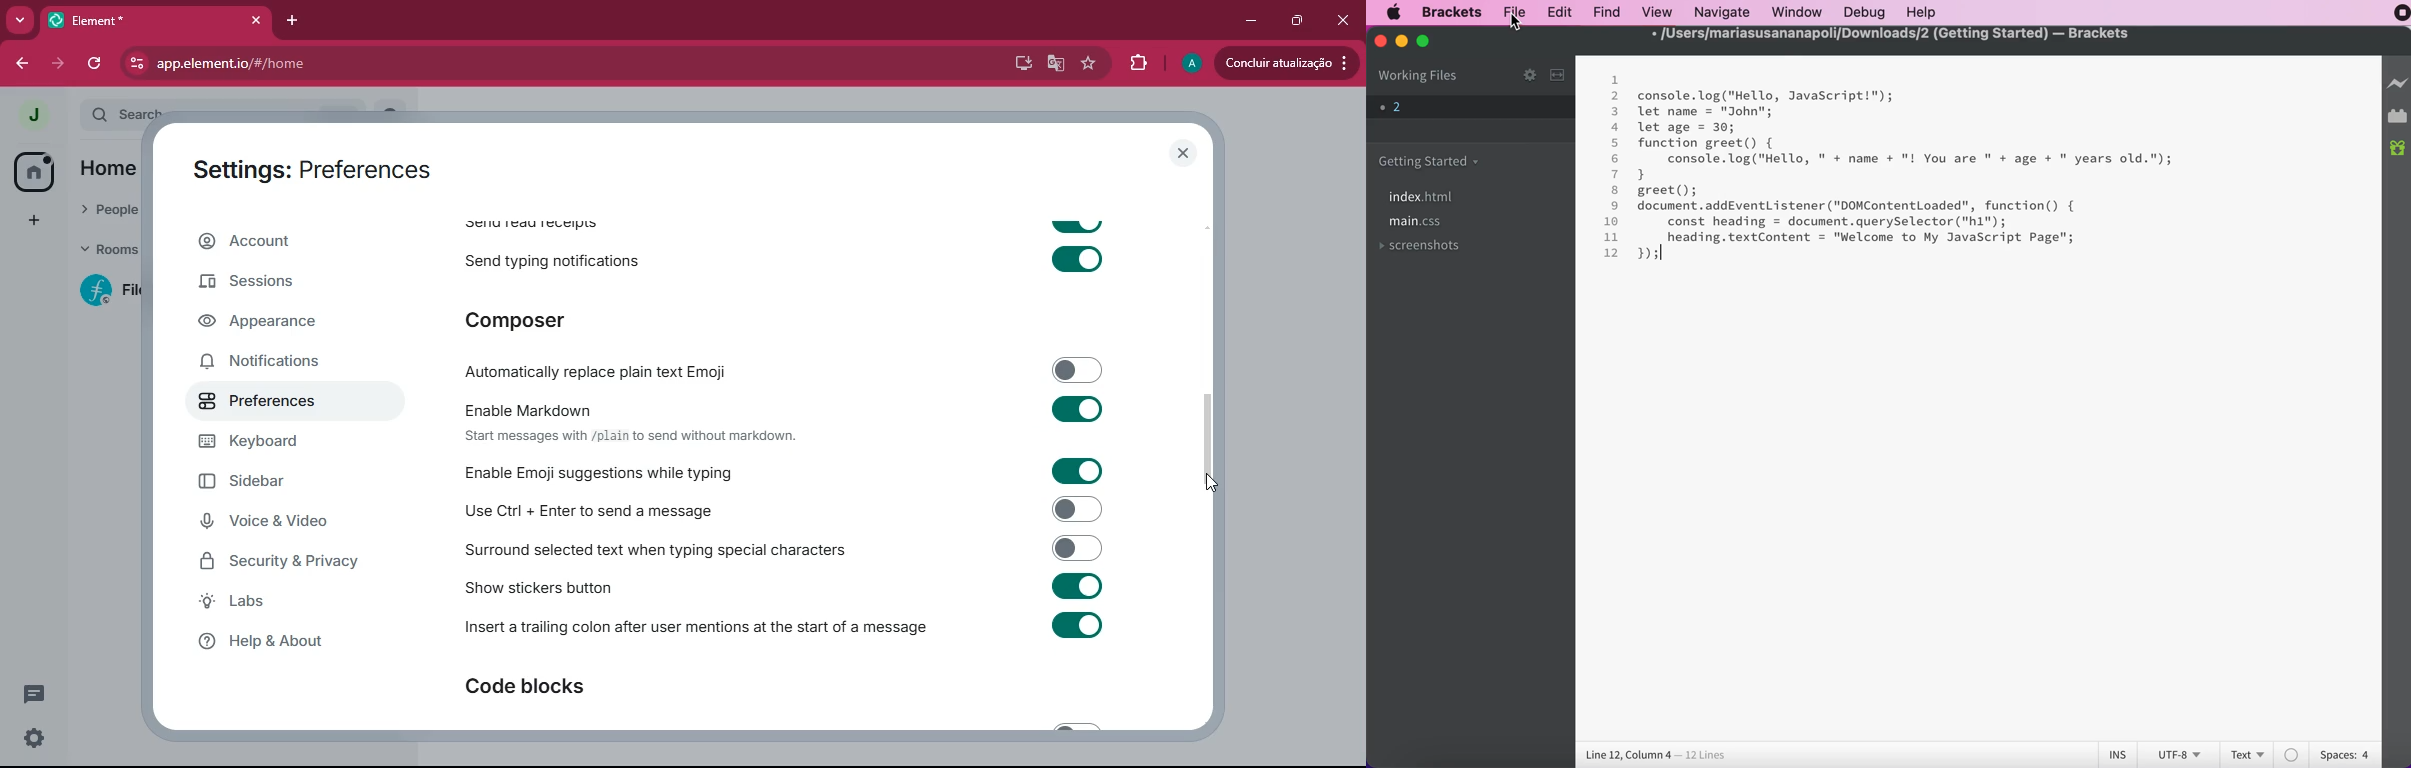 This screenshot has height=784, width=2436. What do you see at coordinates (274, 323) in the screenshot?
I see `appearance` at bounding box center [274, 323].